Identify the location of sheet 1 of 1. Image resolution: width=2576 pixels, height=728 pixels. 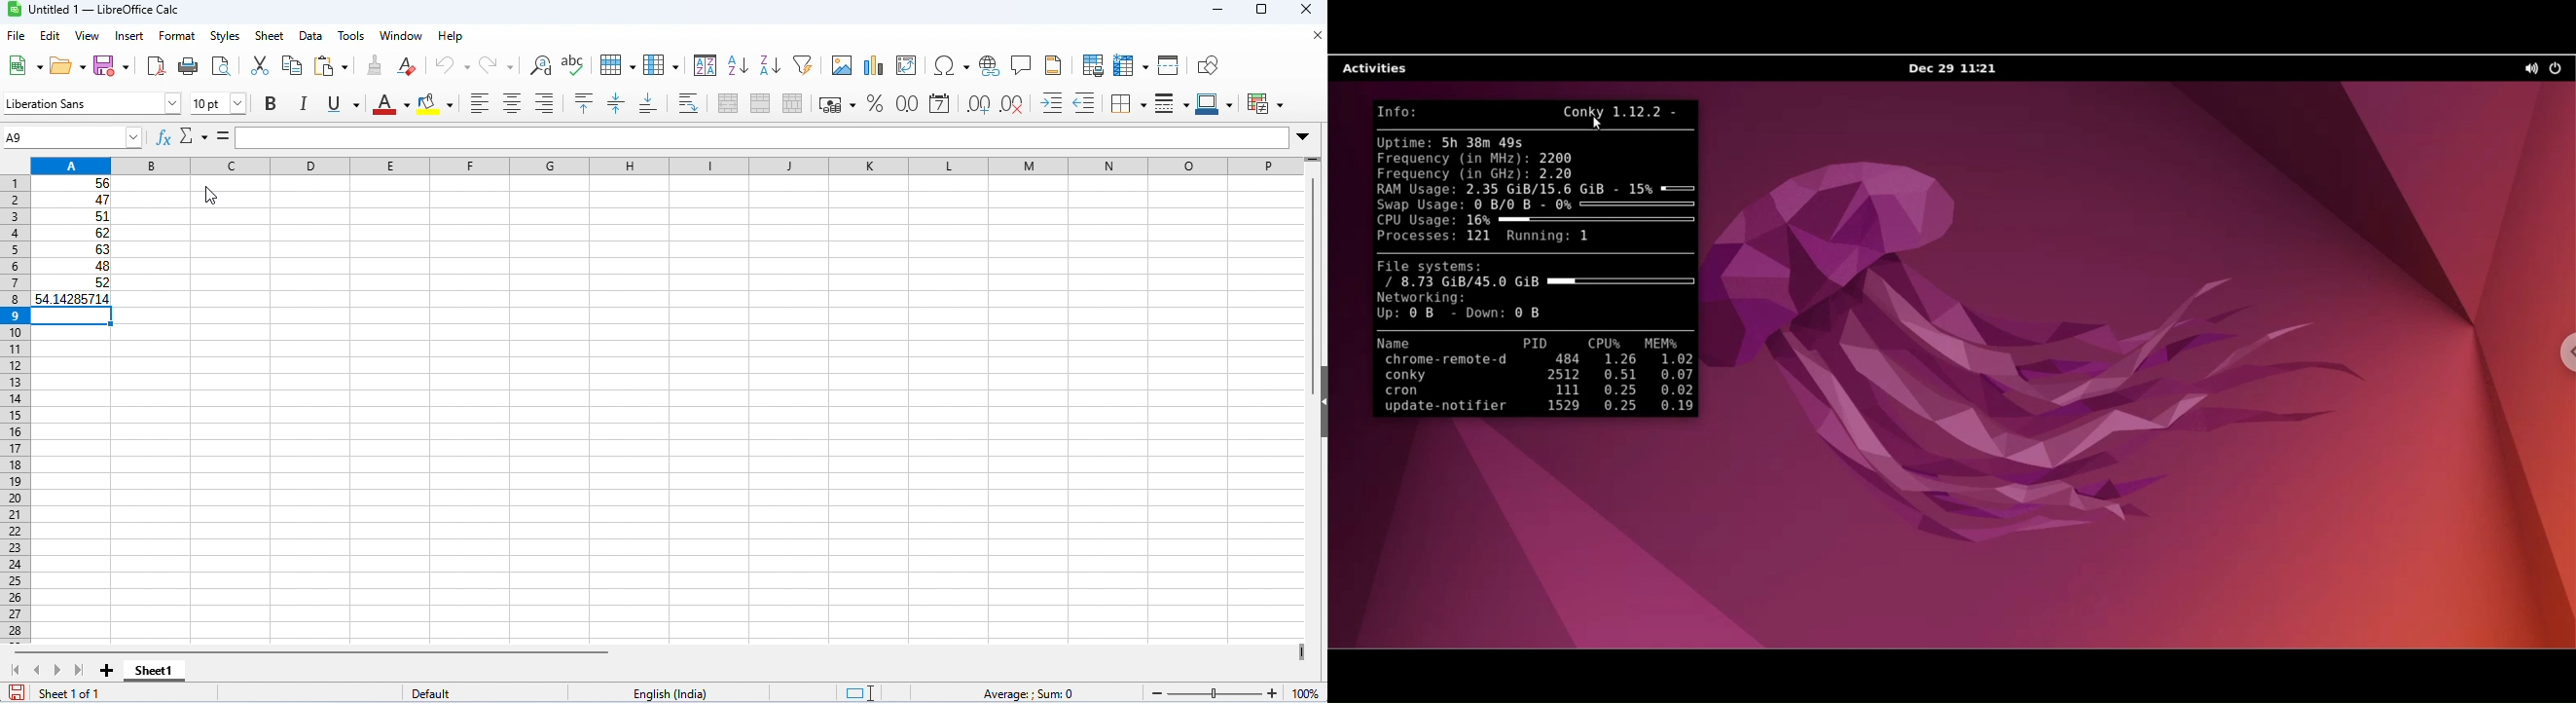
(70, 693).